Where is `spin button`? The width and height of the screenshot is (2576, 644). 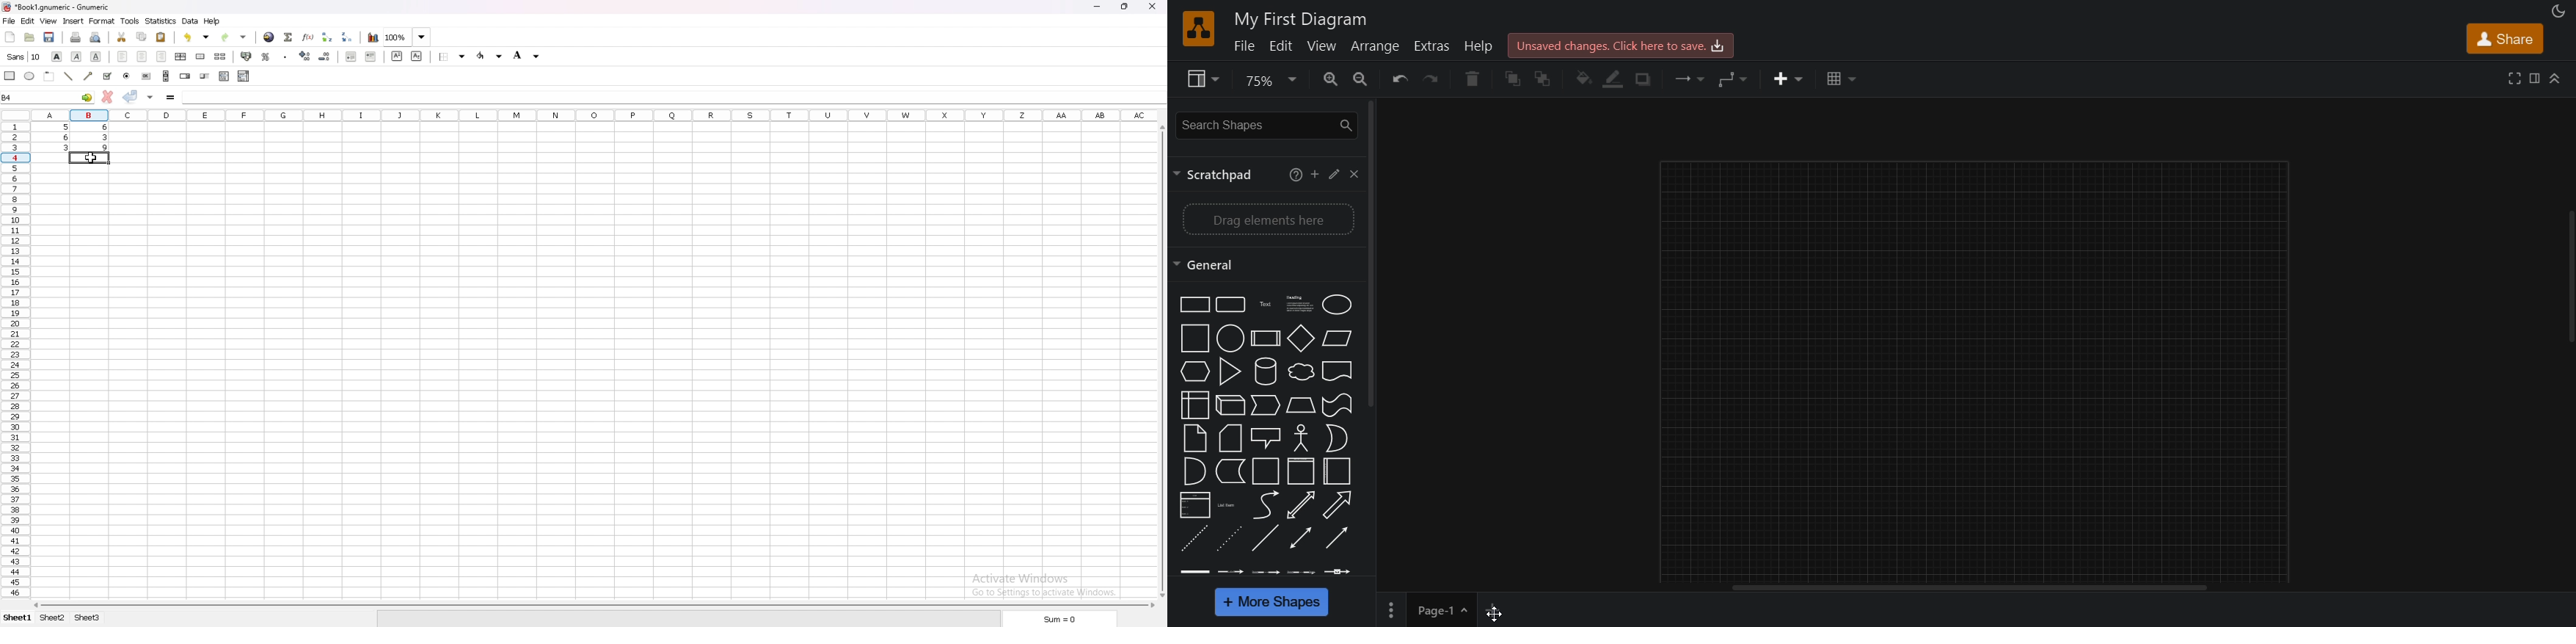
spin button is located at coordinates (185, 76).